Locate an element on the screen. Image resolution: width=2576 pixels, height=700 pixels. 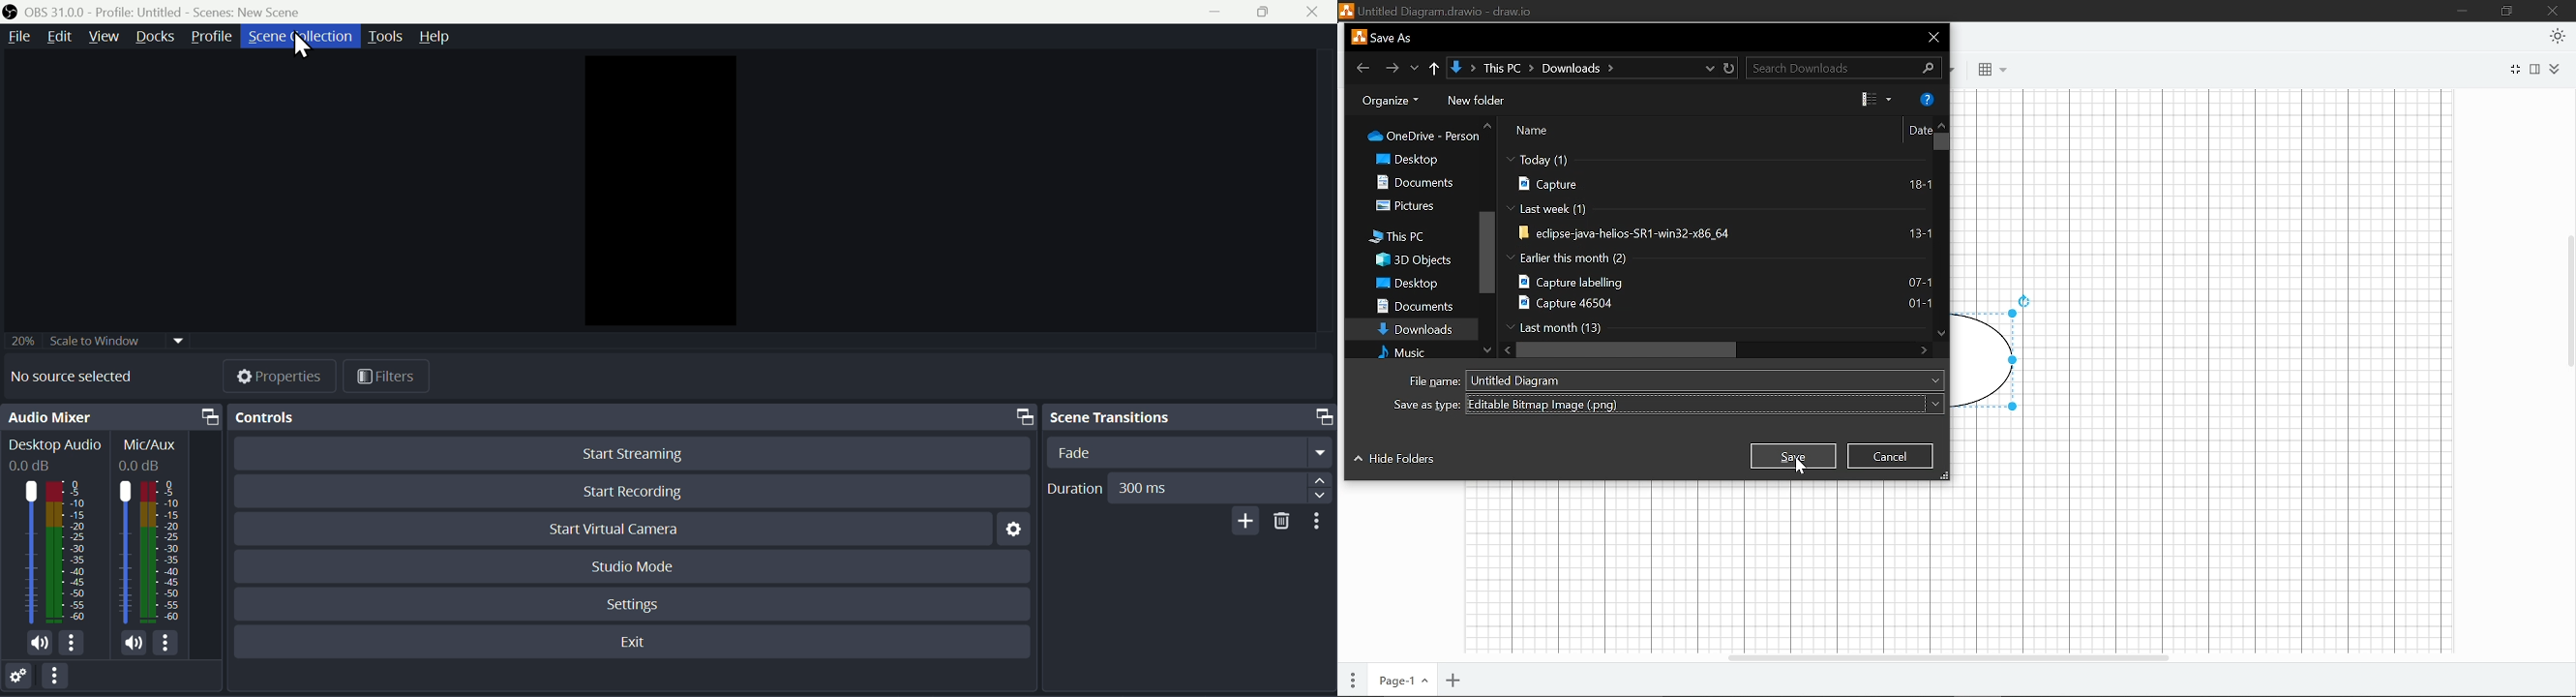
File name is located at coordinates (1435, 10).